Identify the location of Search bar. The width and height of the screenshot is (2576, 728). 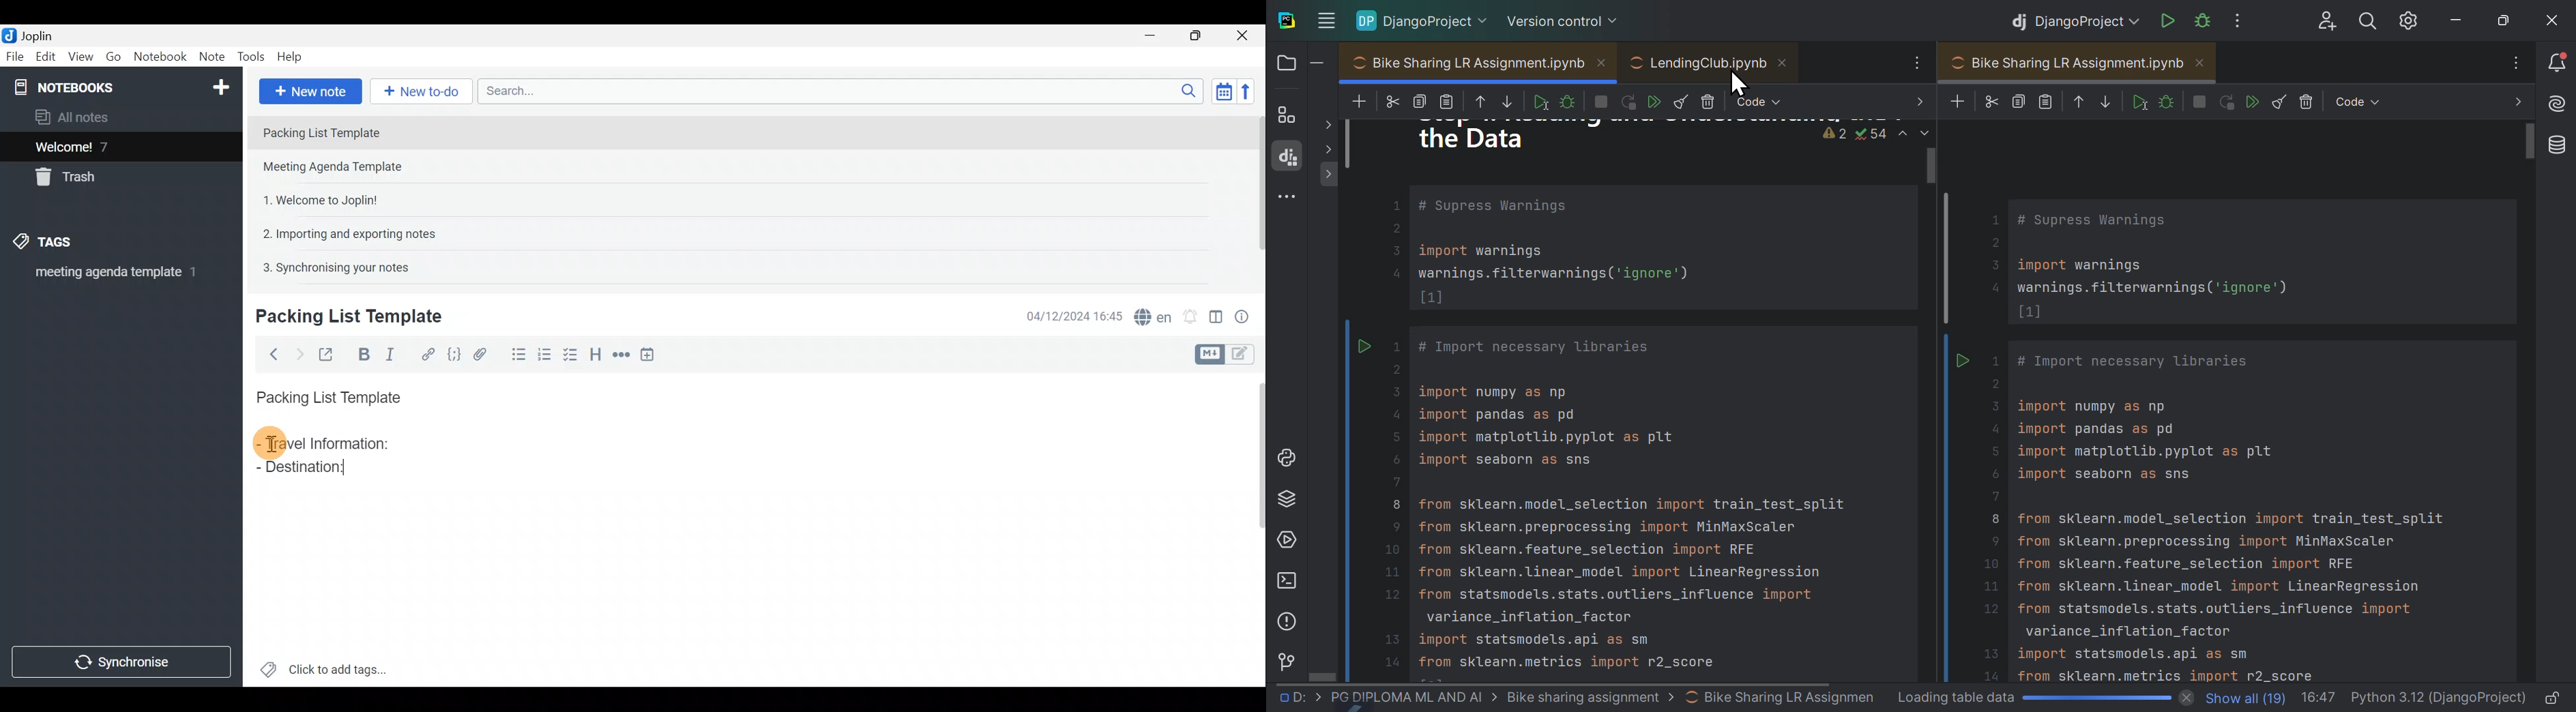
(837, 92).